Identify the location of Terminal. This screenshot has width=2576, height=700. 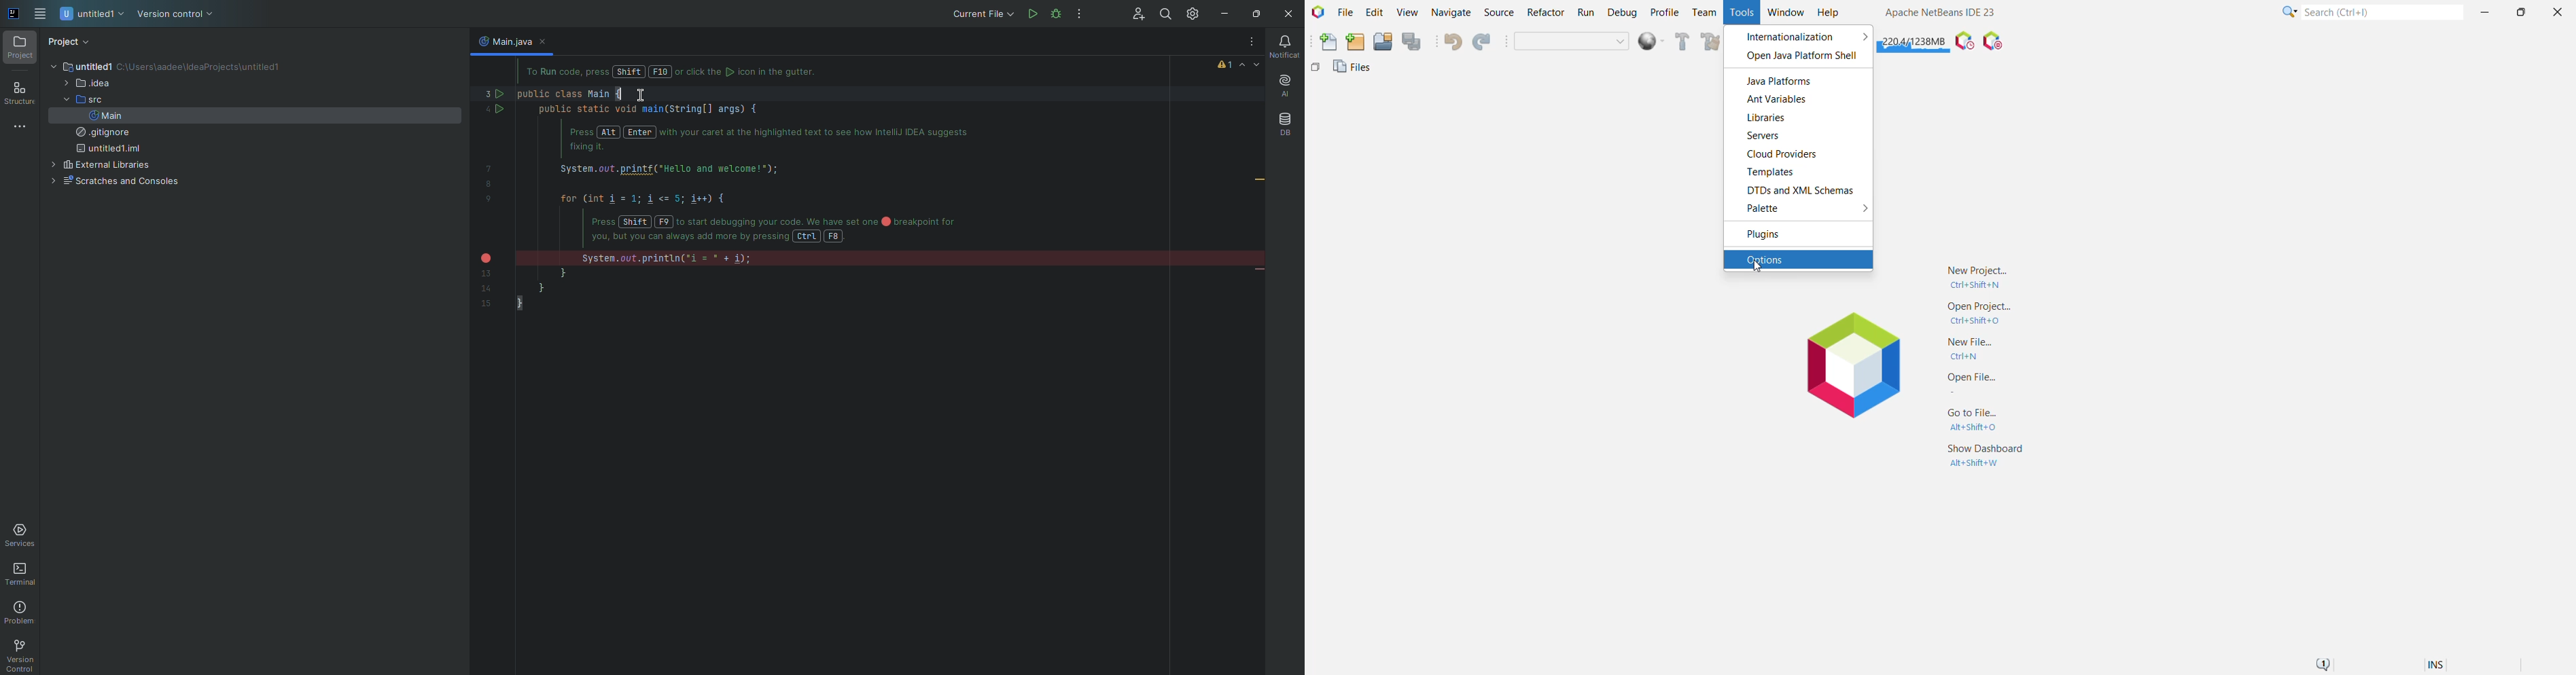
(23, 574).